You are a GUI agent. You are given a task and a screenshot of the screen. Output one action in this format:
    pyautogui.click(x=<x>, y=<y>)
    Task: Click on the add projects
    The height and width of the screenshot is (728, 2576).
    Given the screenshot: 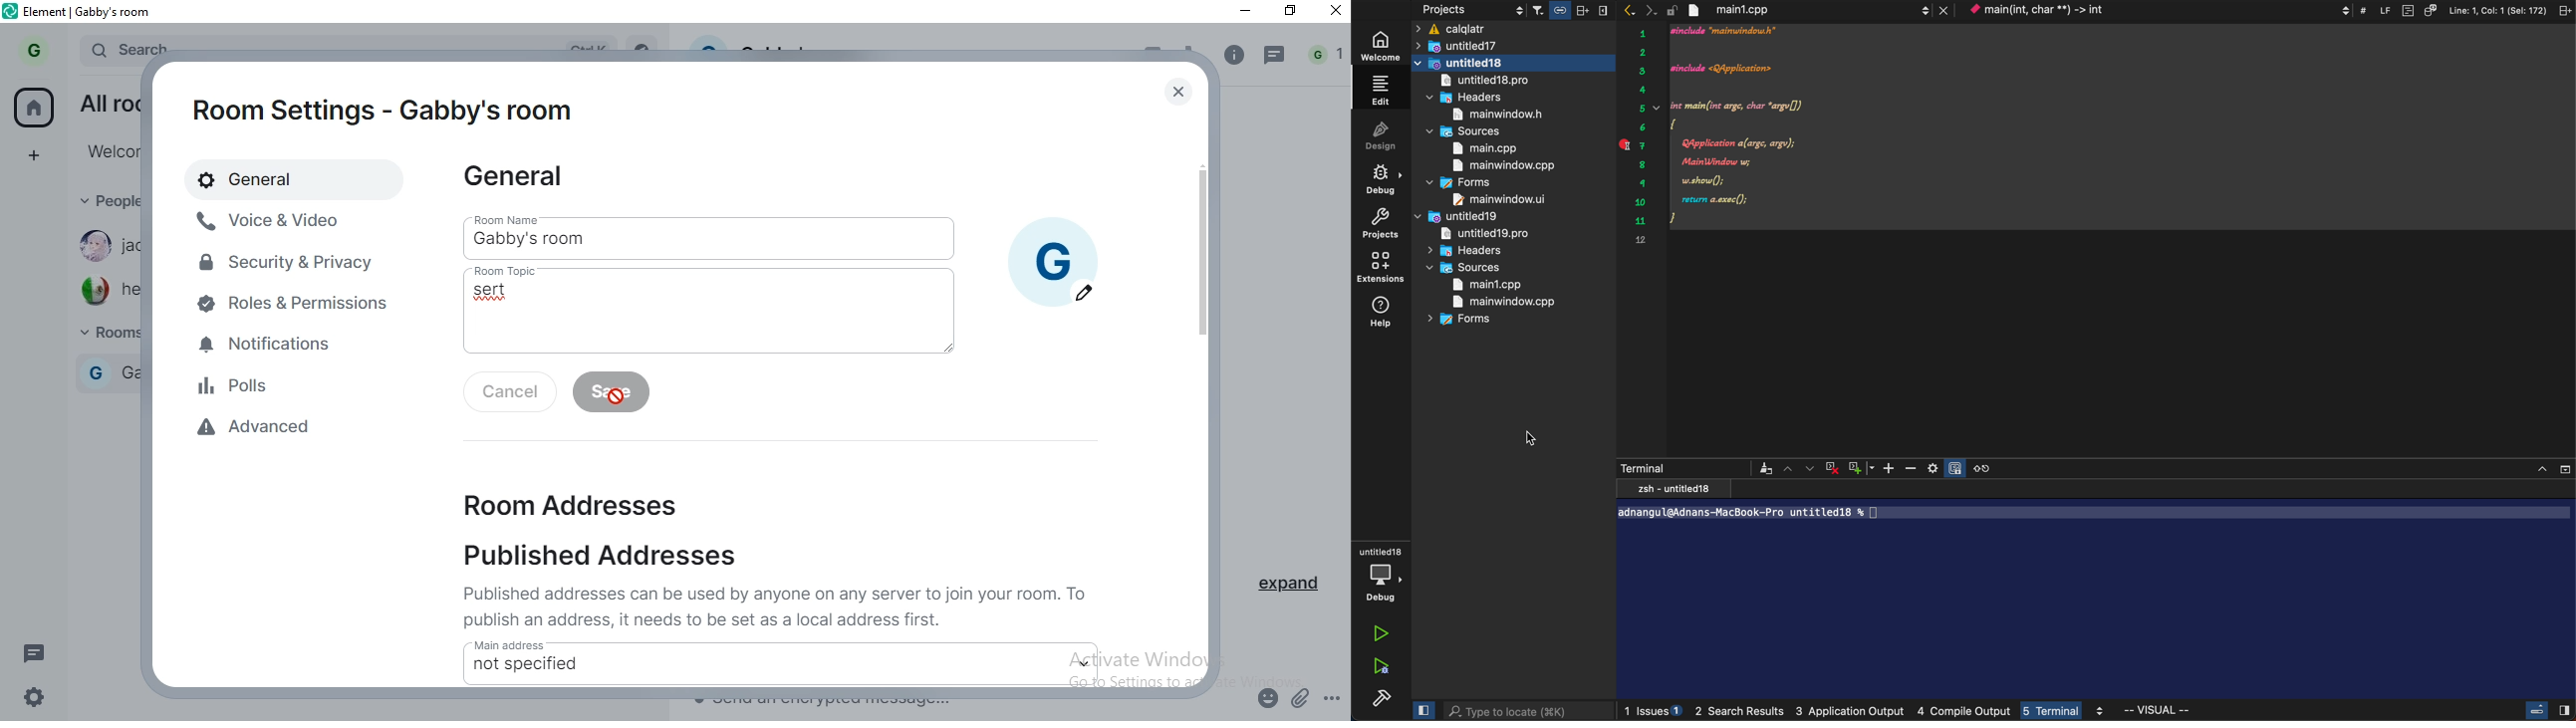 What is the action you would take?
    pyautogui.click(x=1557, y=218)
    